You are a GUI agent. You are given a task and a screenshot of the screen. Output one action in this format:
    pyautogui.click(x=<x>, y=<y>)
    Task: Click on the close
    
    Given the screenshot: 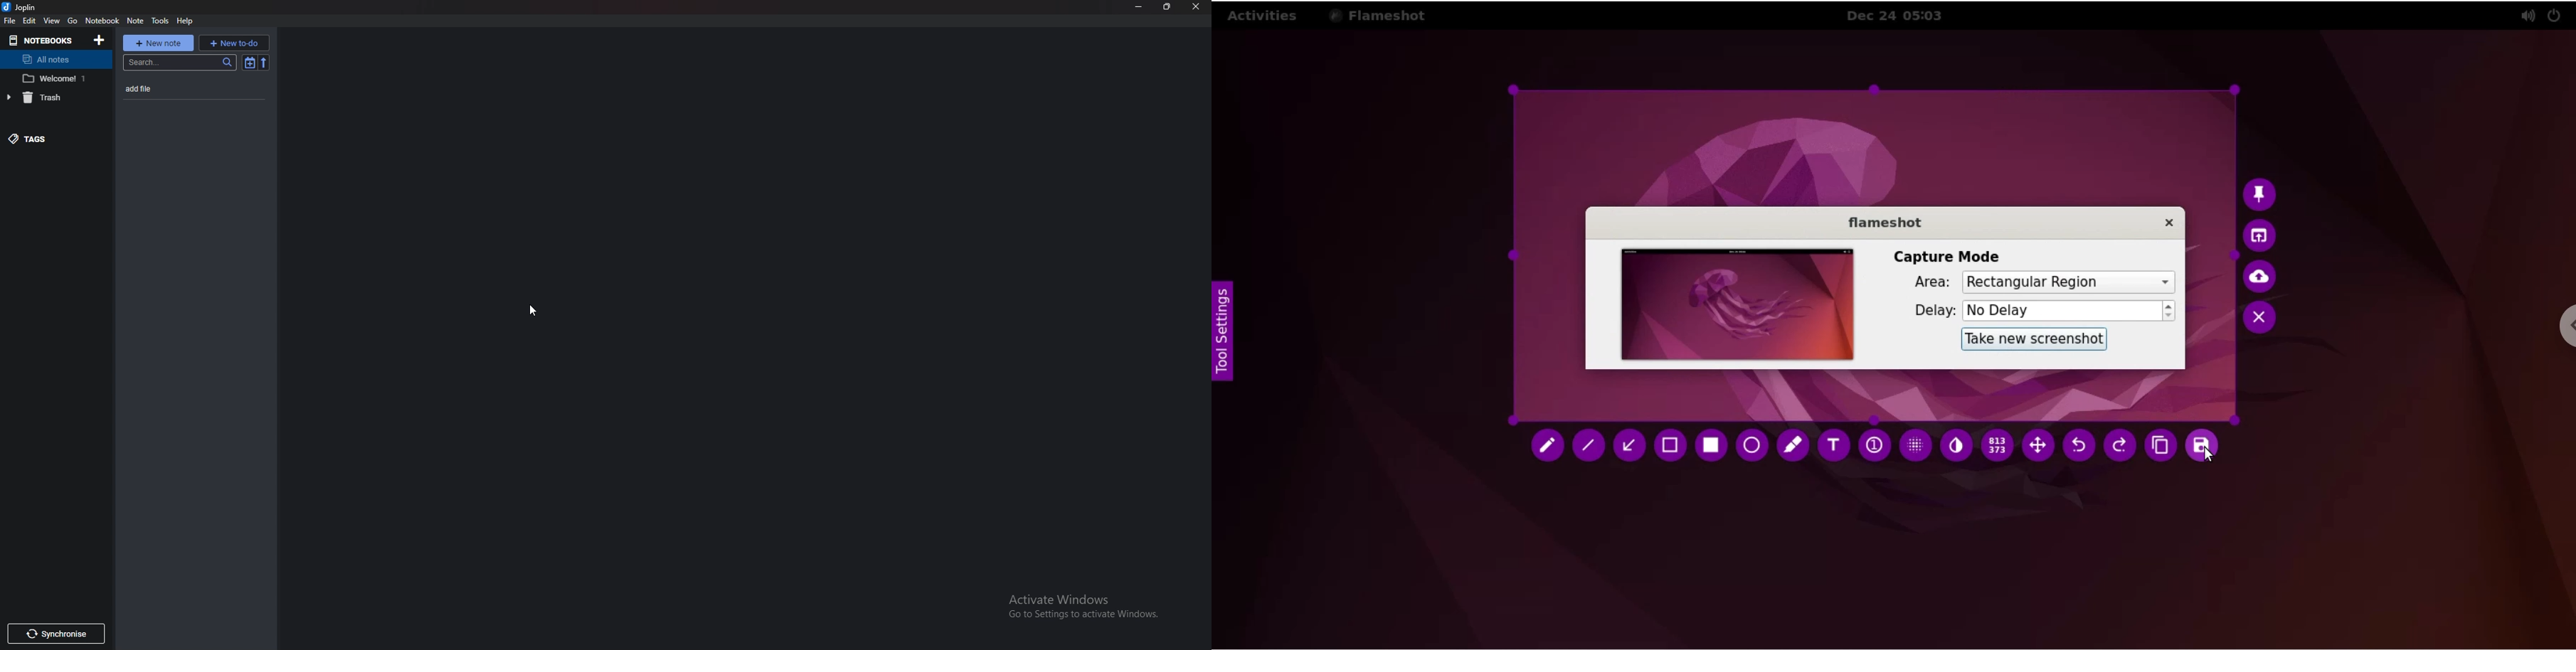 What is the action you would take?
    pyautogui.click(x=1197, y=6)
    